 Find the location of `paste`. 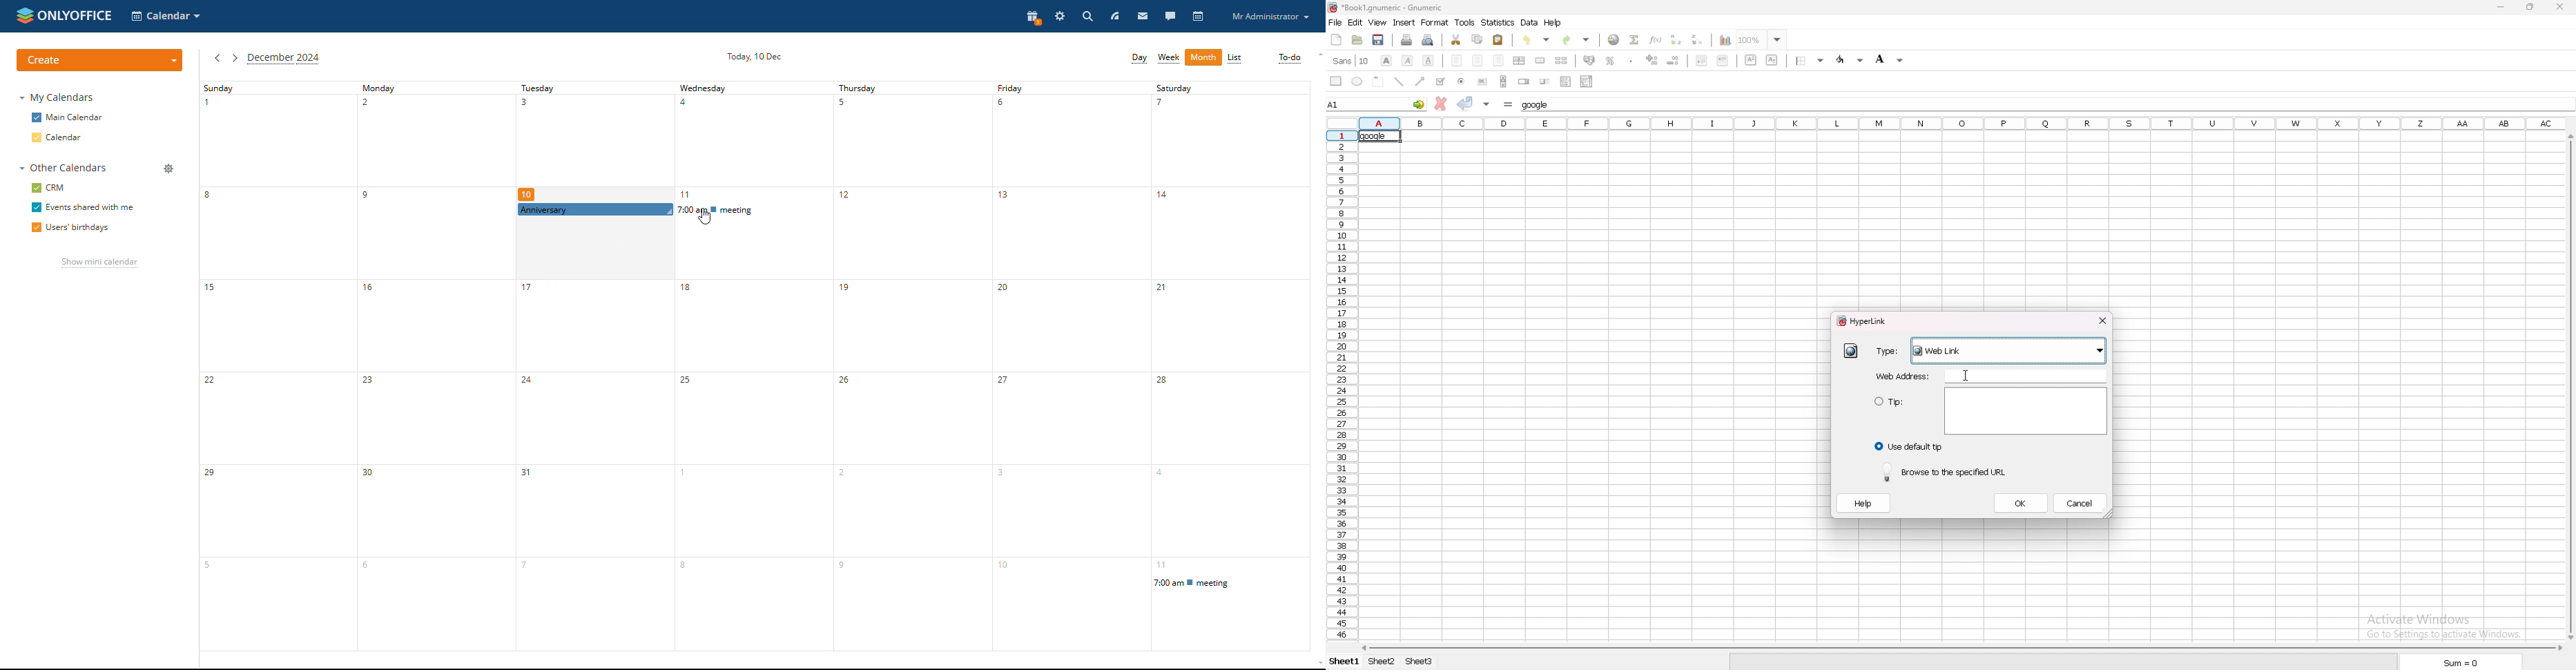

paste is located at coordinates (1498, 40).